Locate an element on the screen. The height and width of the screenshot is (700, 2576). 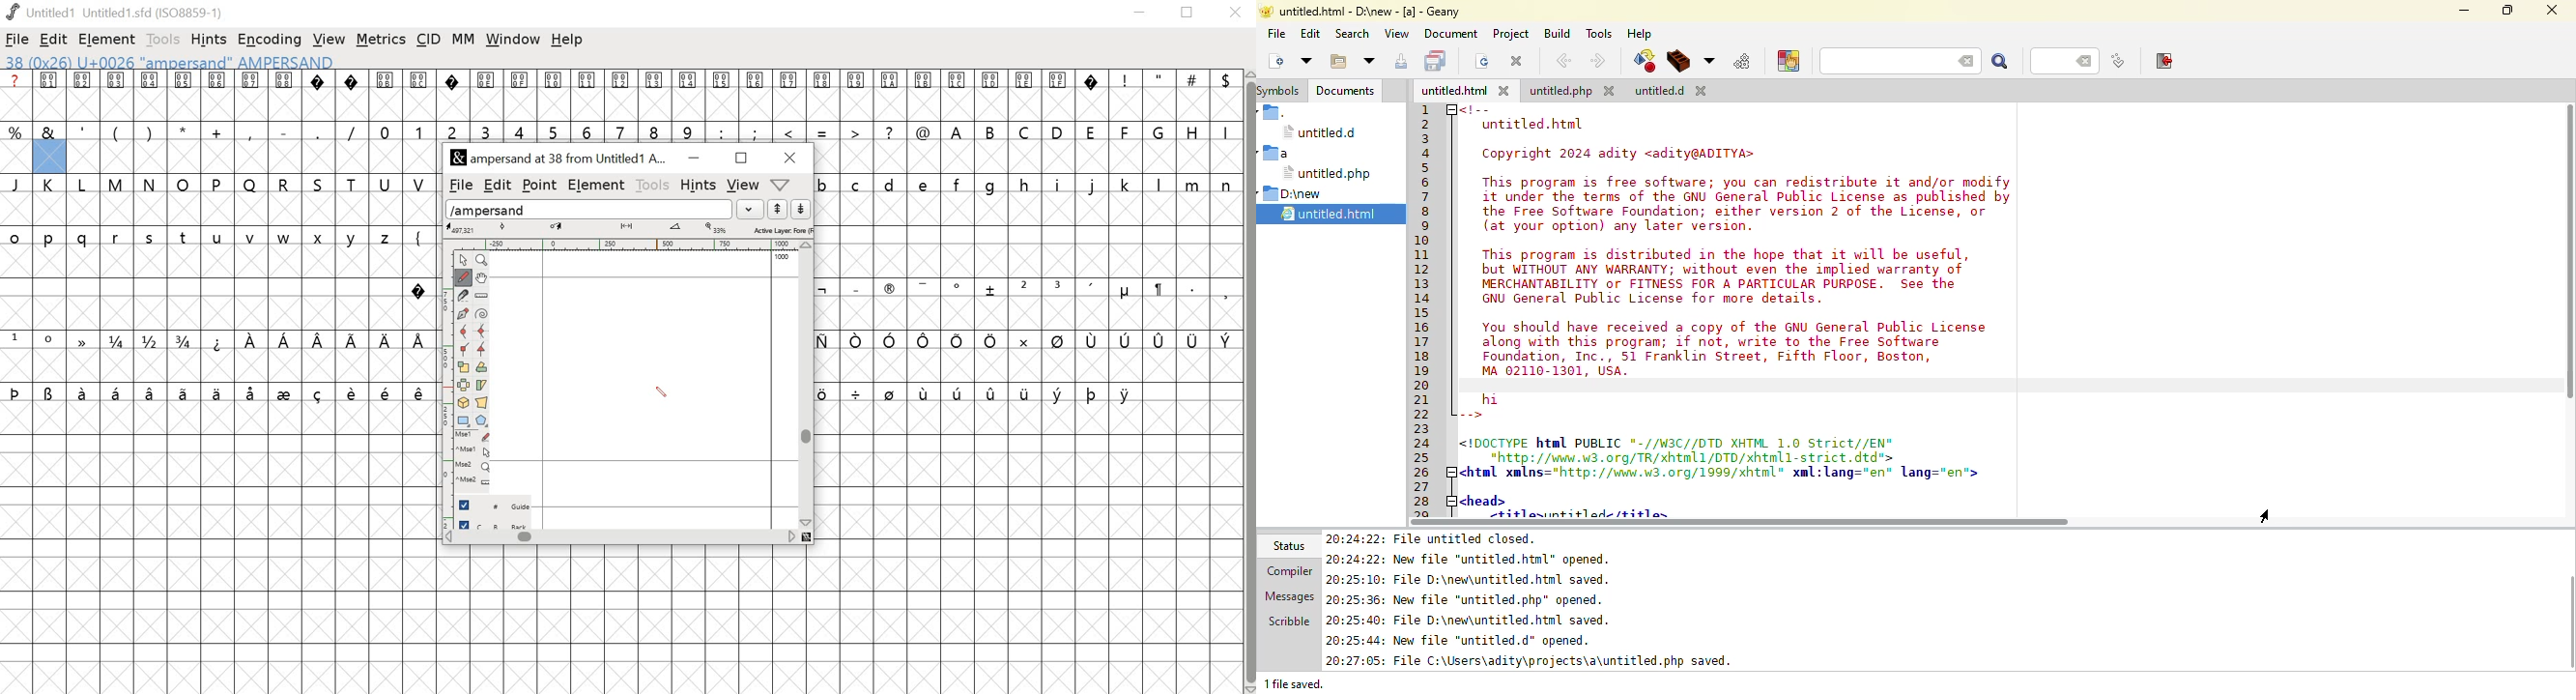
symbol is located at coordinates (284, 339).